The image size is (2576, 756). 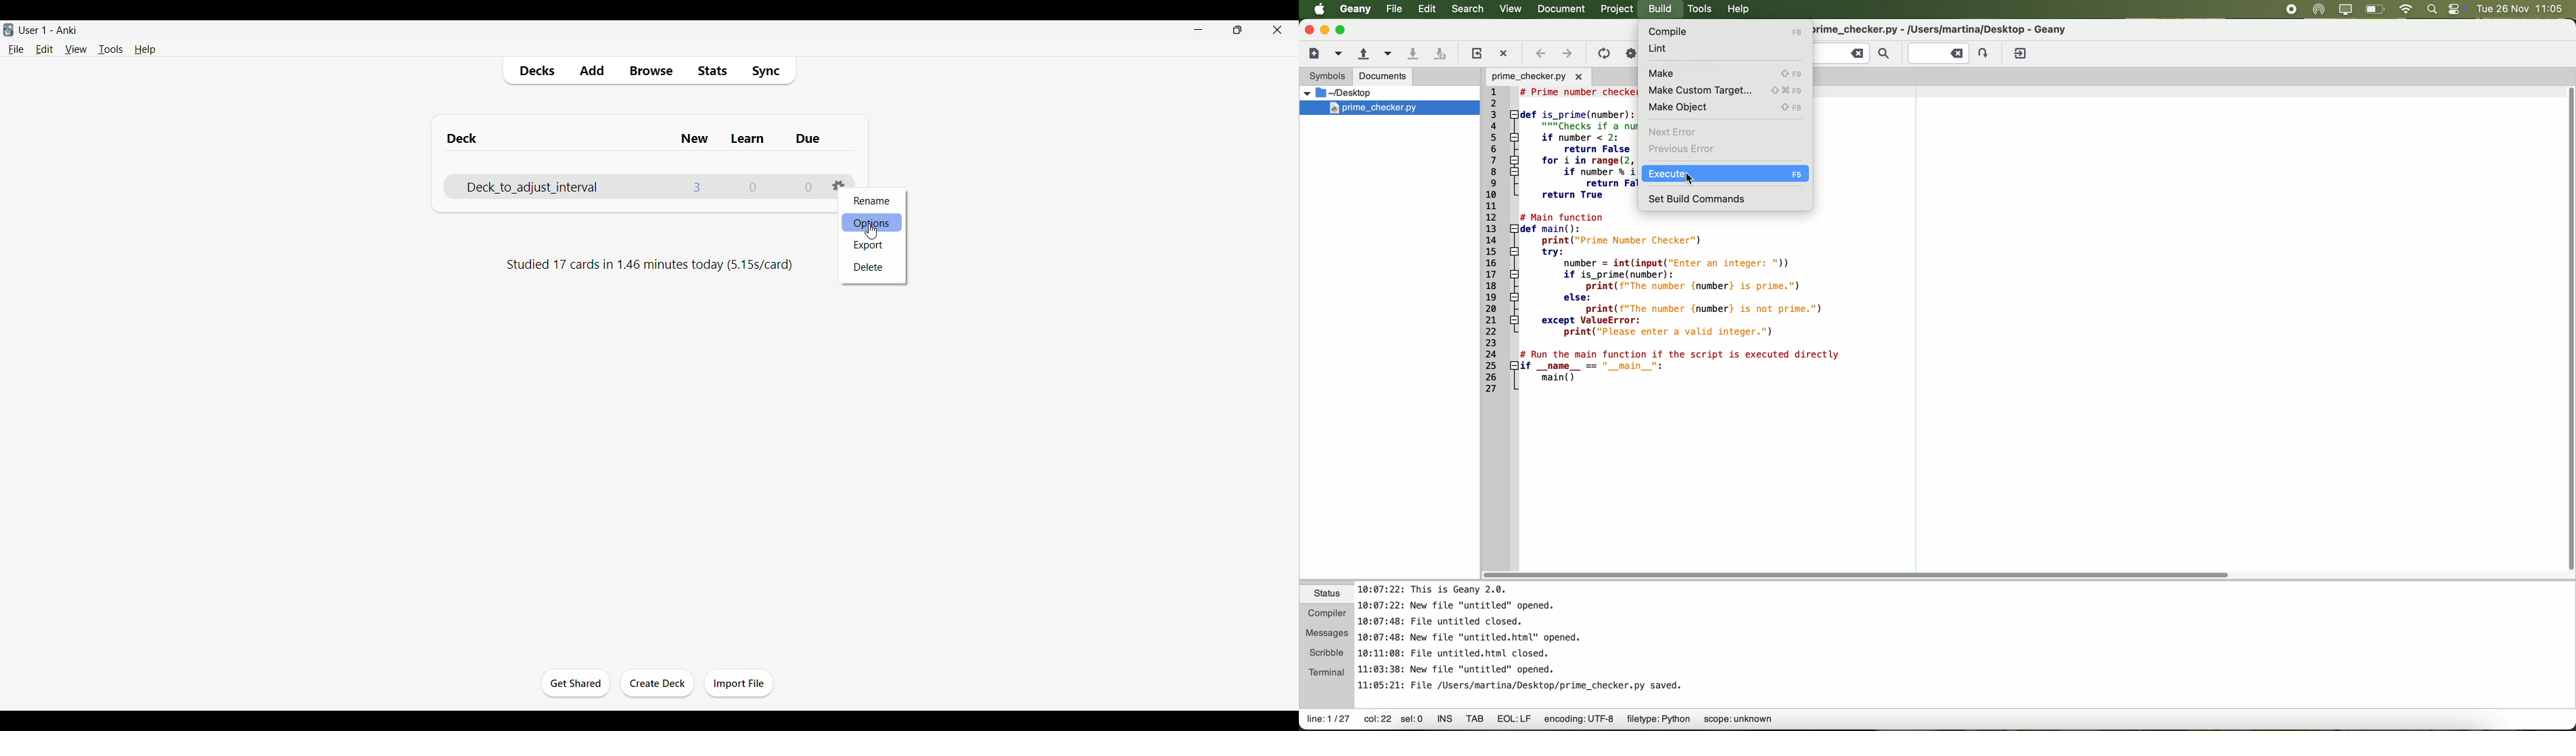 I want to click on New column, so click(x=695, y=141).